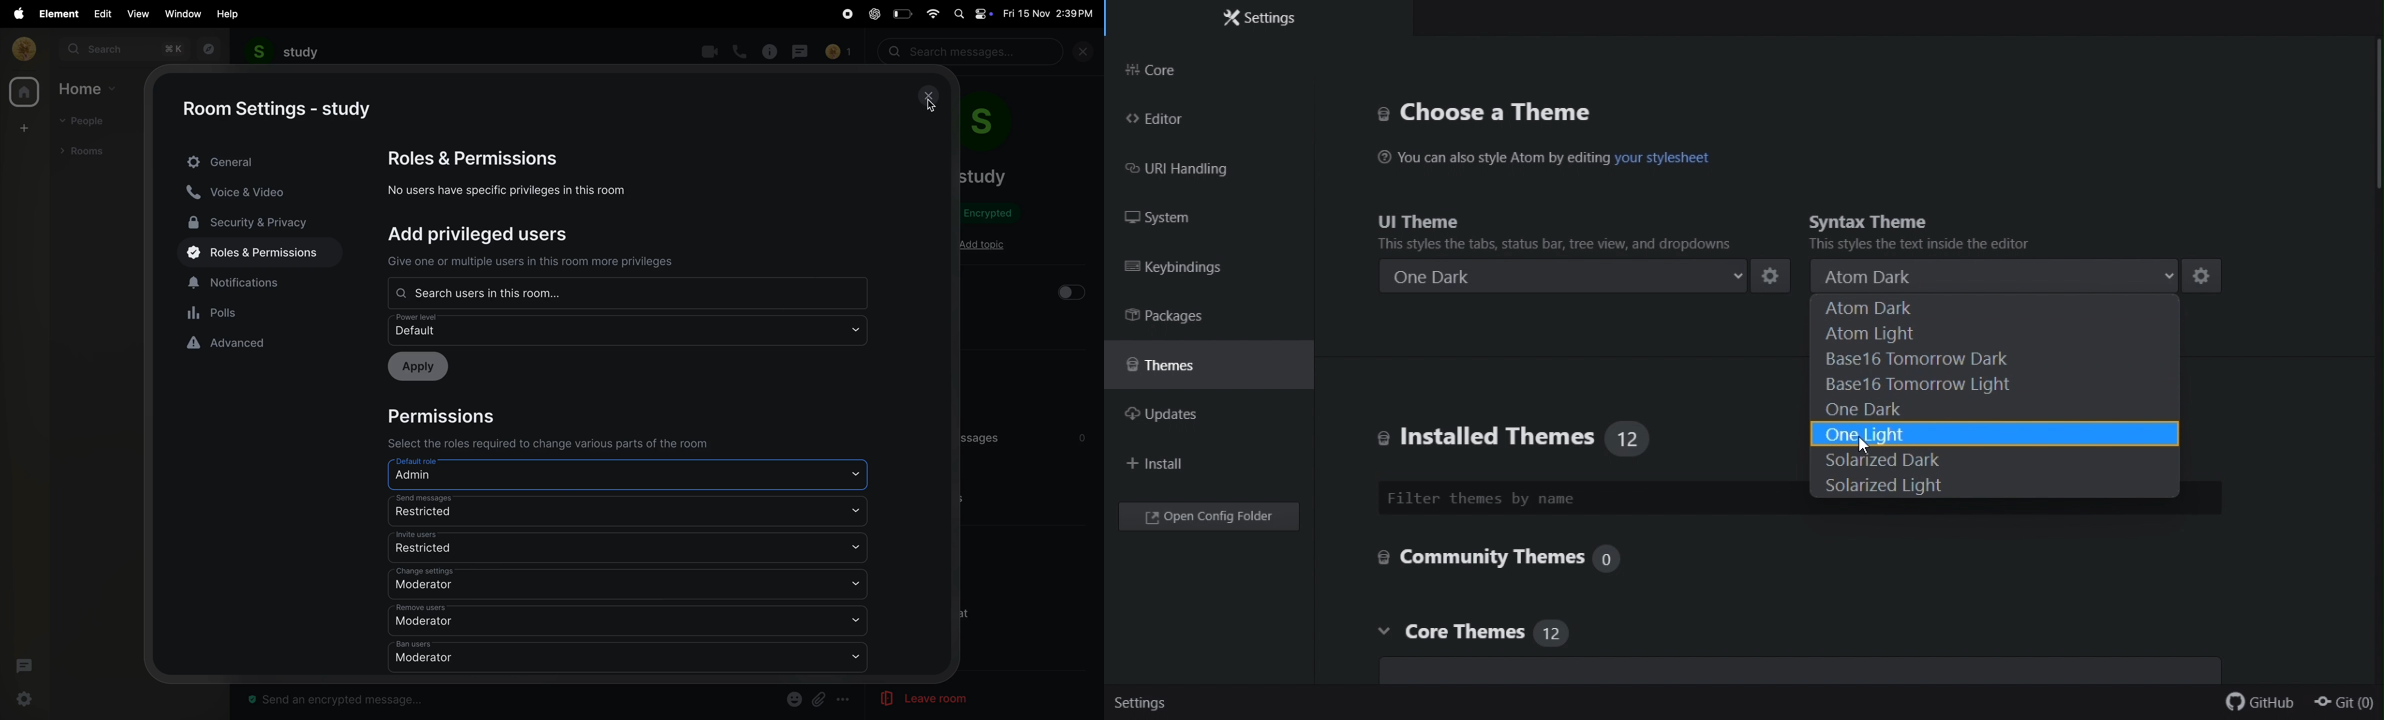 The height and width of the screenshot is (728, 2408). Describe the element at coordinates (632, 616) in the screenshot. I see `remove users` at that location.